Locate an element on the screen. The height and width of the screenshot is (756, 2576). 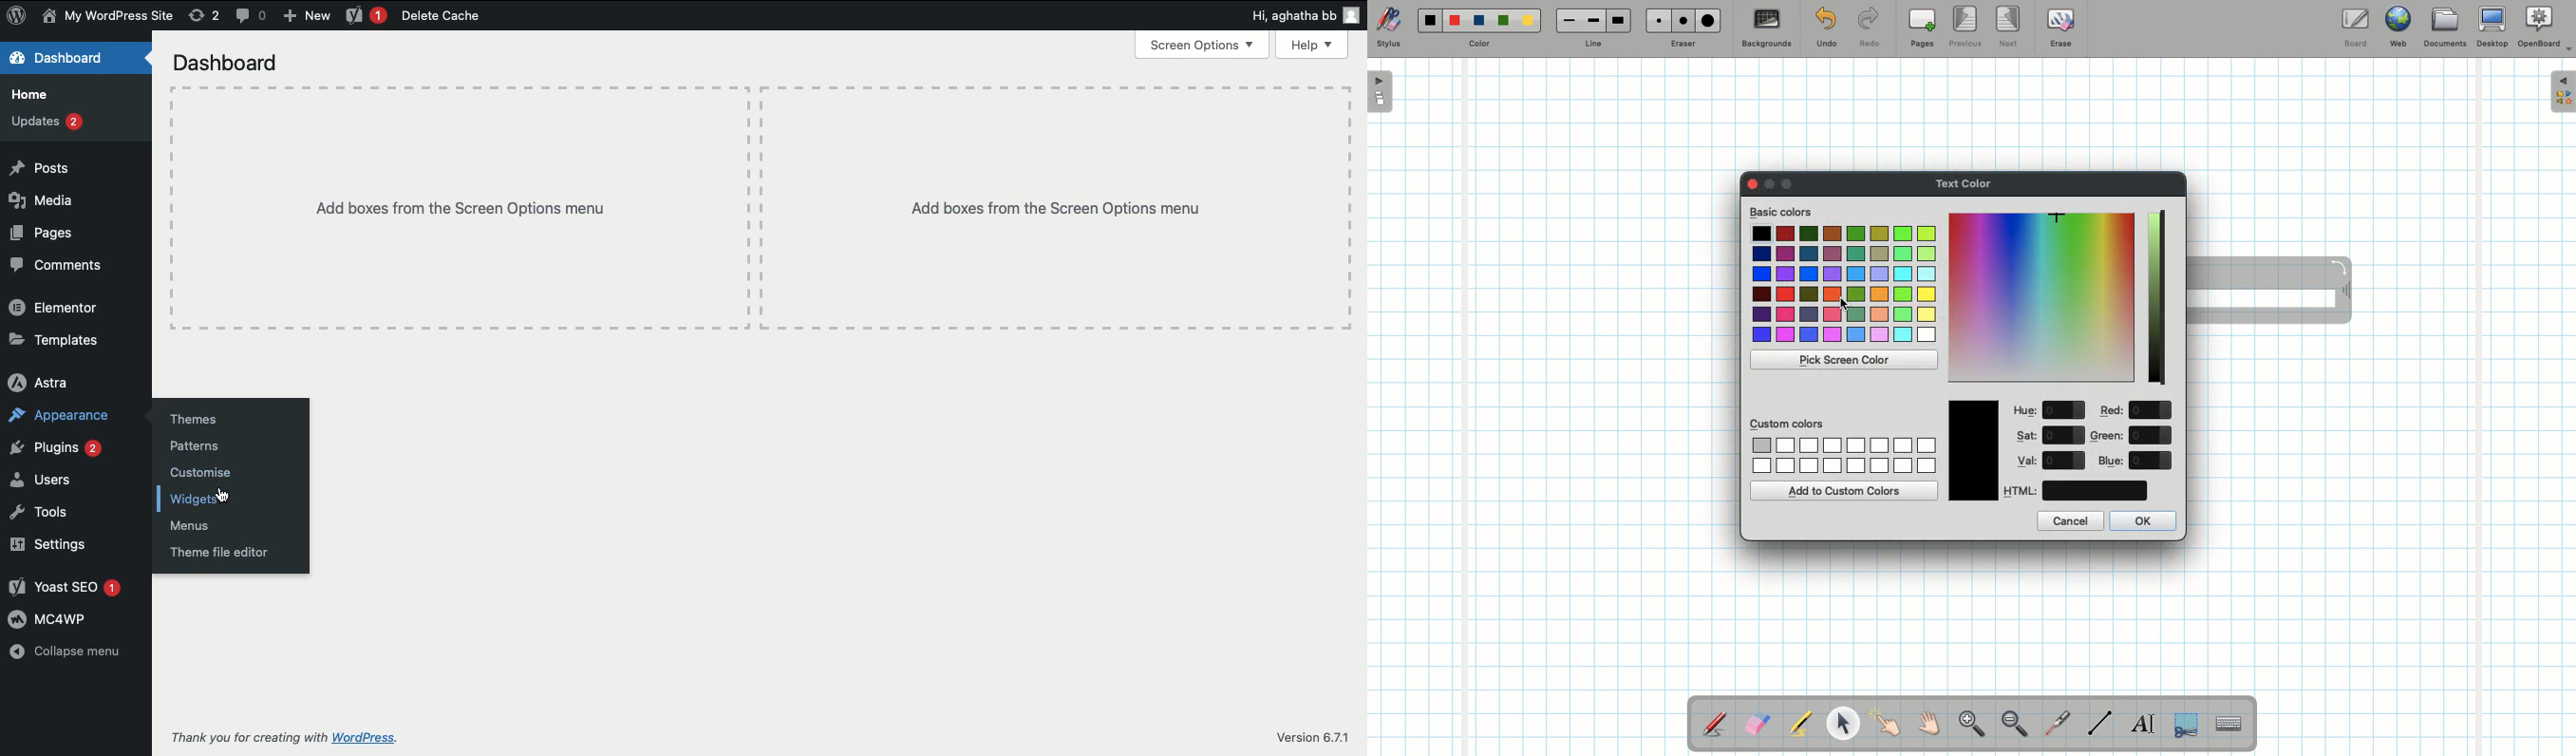
Dashboard is located at coordinates (66, 58).